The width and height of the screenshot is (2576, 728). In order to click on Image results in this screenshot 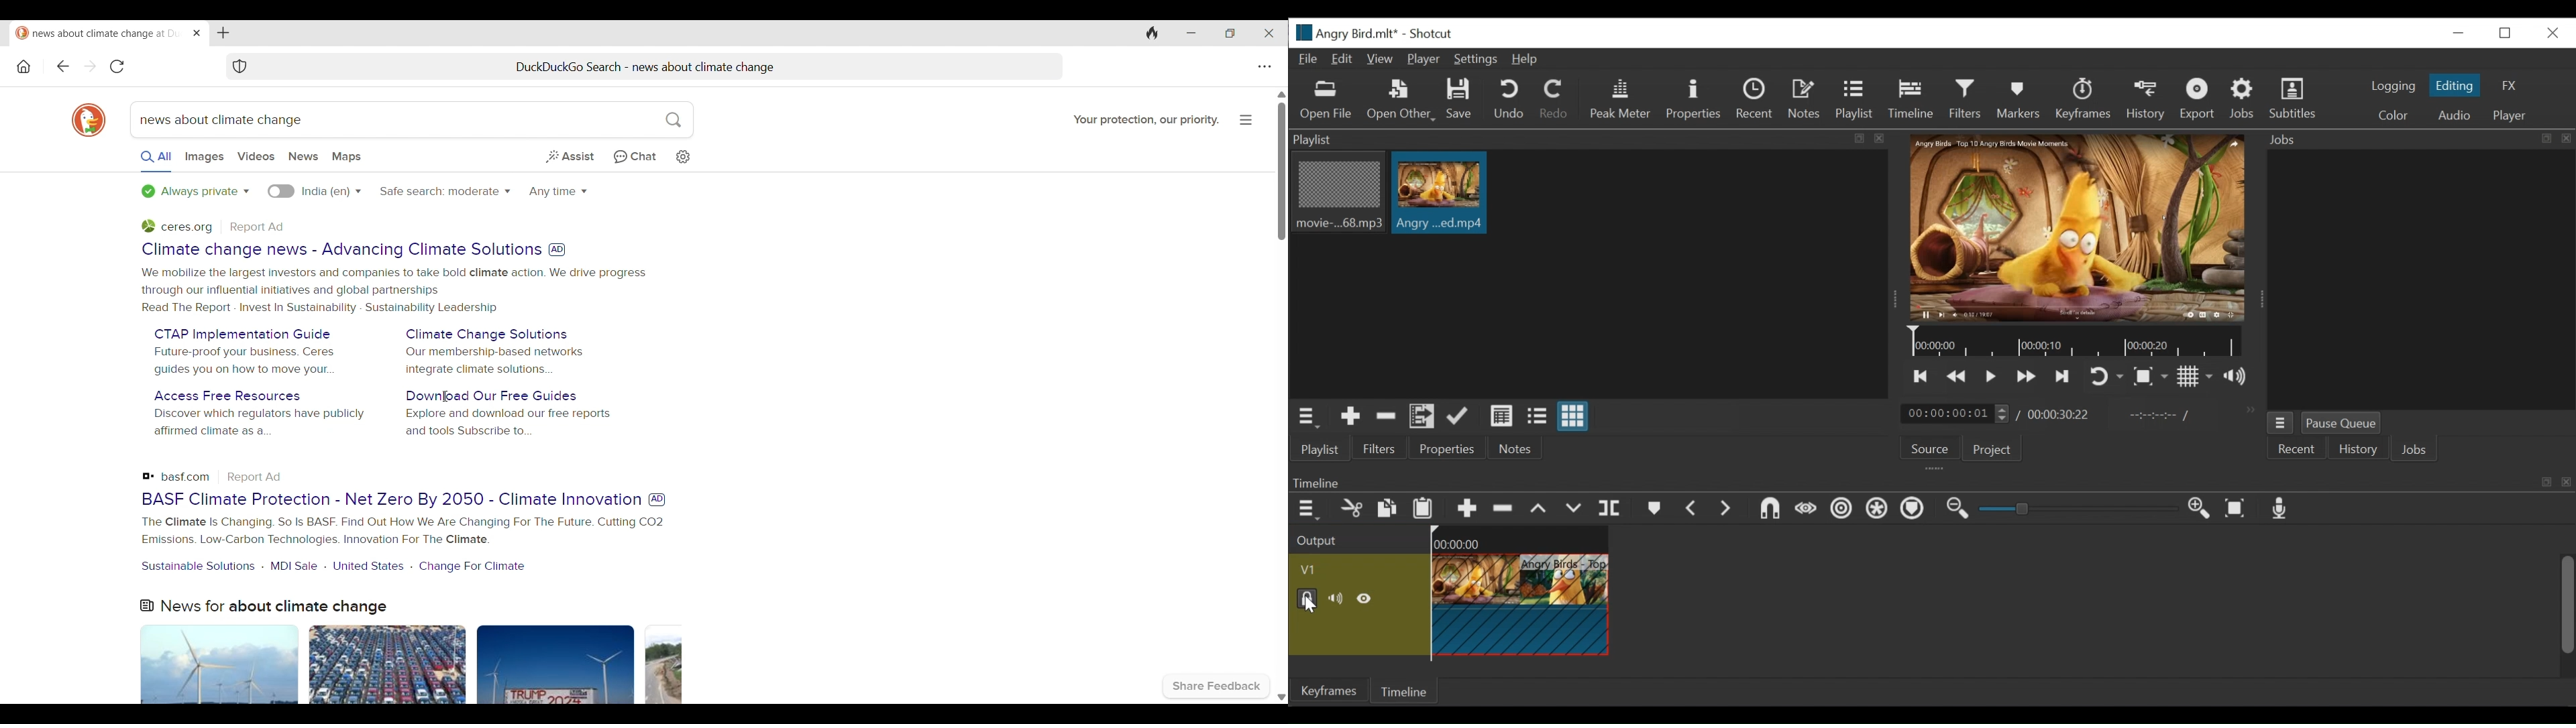, I will do `click(412, 664)`.